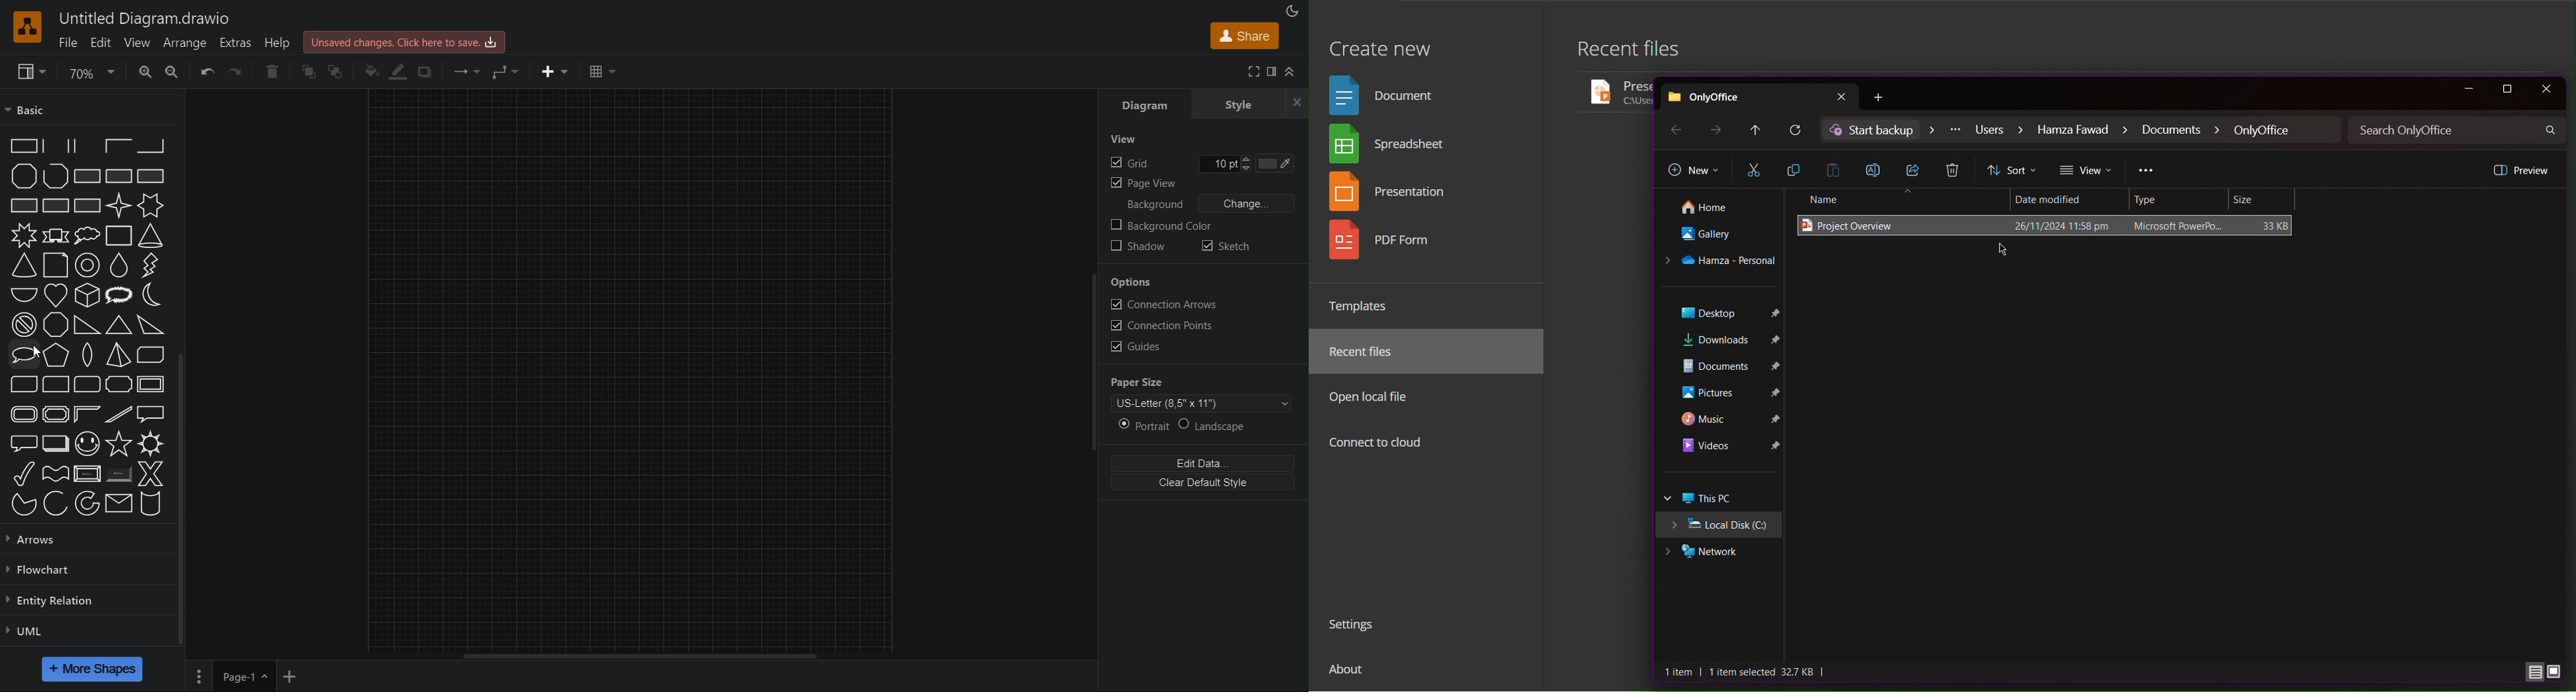 This screenshot has height=700, width=2576. What do you see at coordinates (1754, 171) in the screenshot?
I see `Cut` at bounding box center [1754, 171].